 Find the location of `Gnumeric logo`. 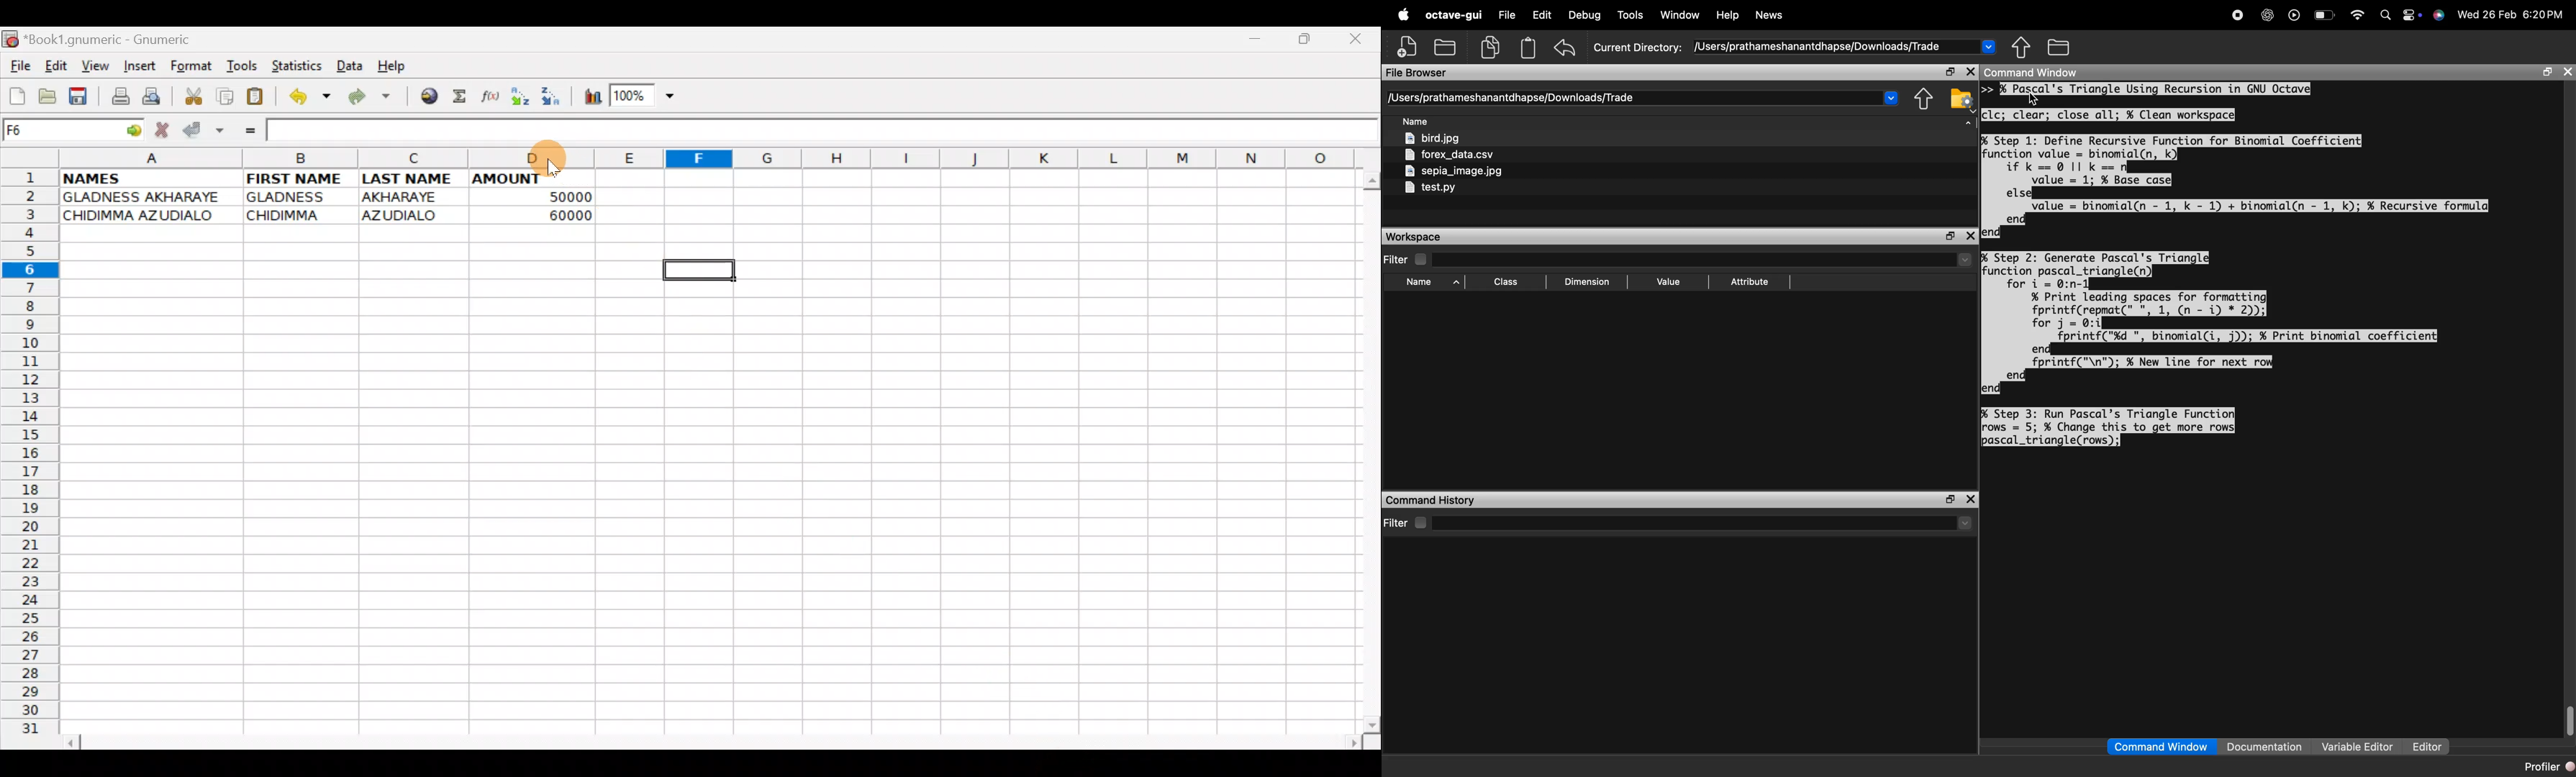

Gnumeric logo is located at coordinates (10, 39).